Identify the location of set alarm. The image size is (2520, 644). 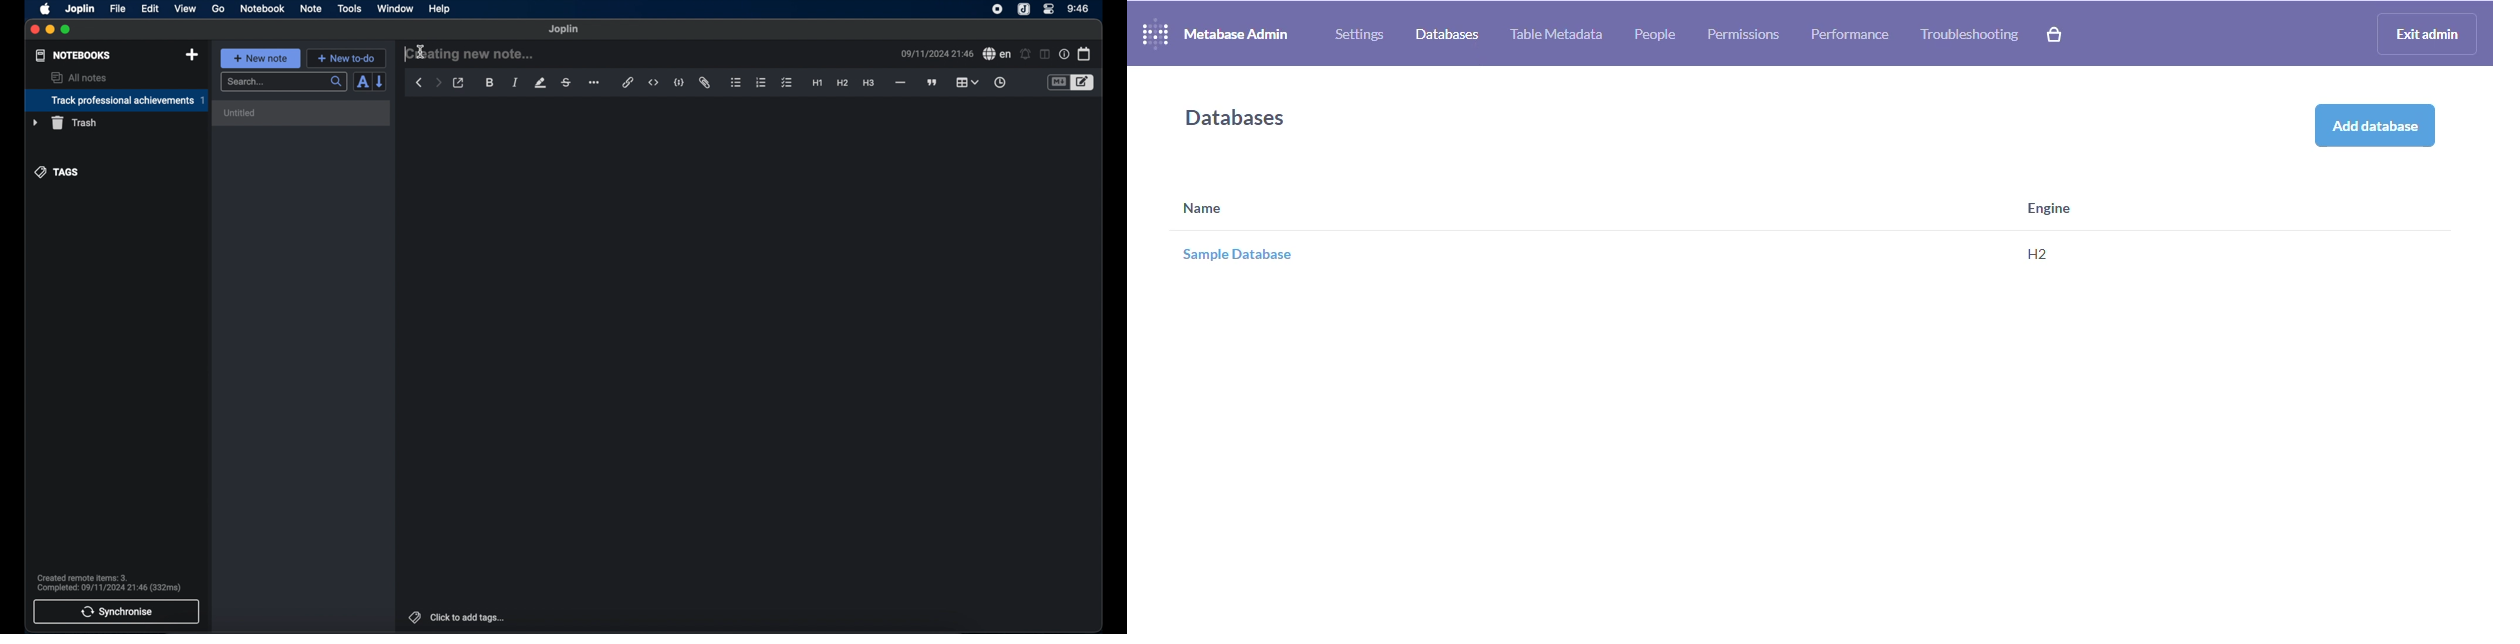
(1025, 53).